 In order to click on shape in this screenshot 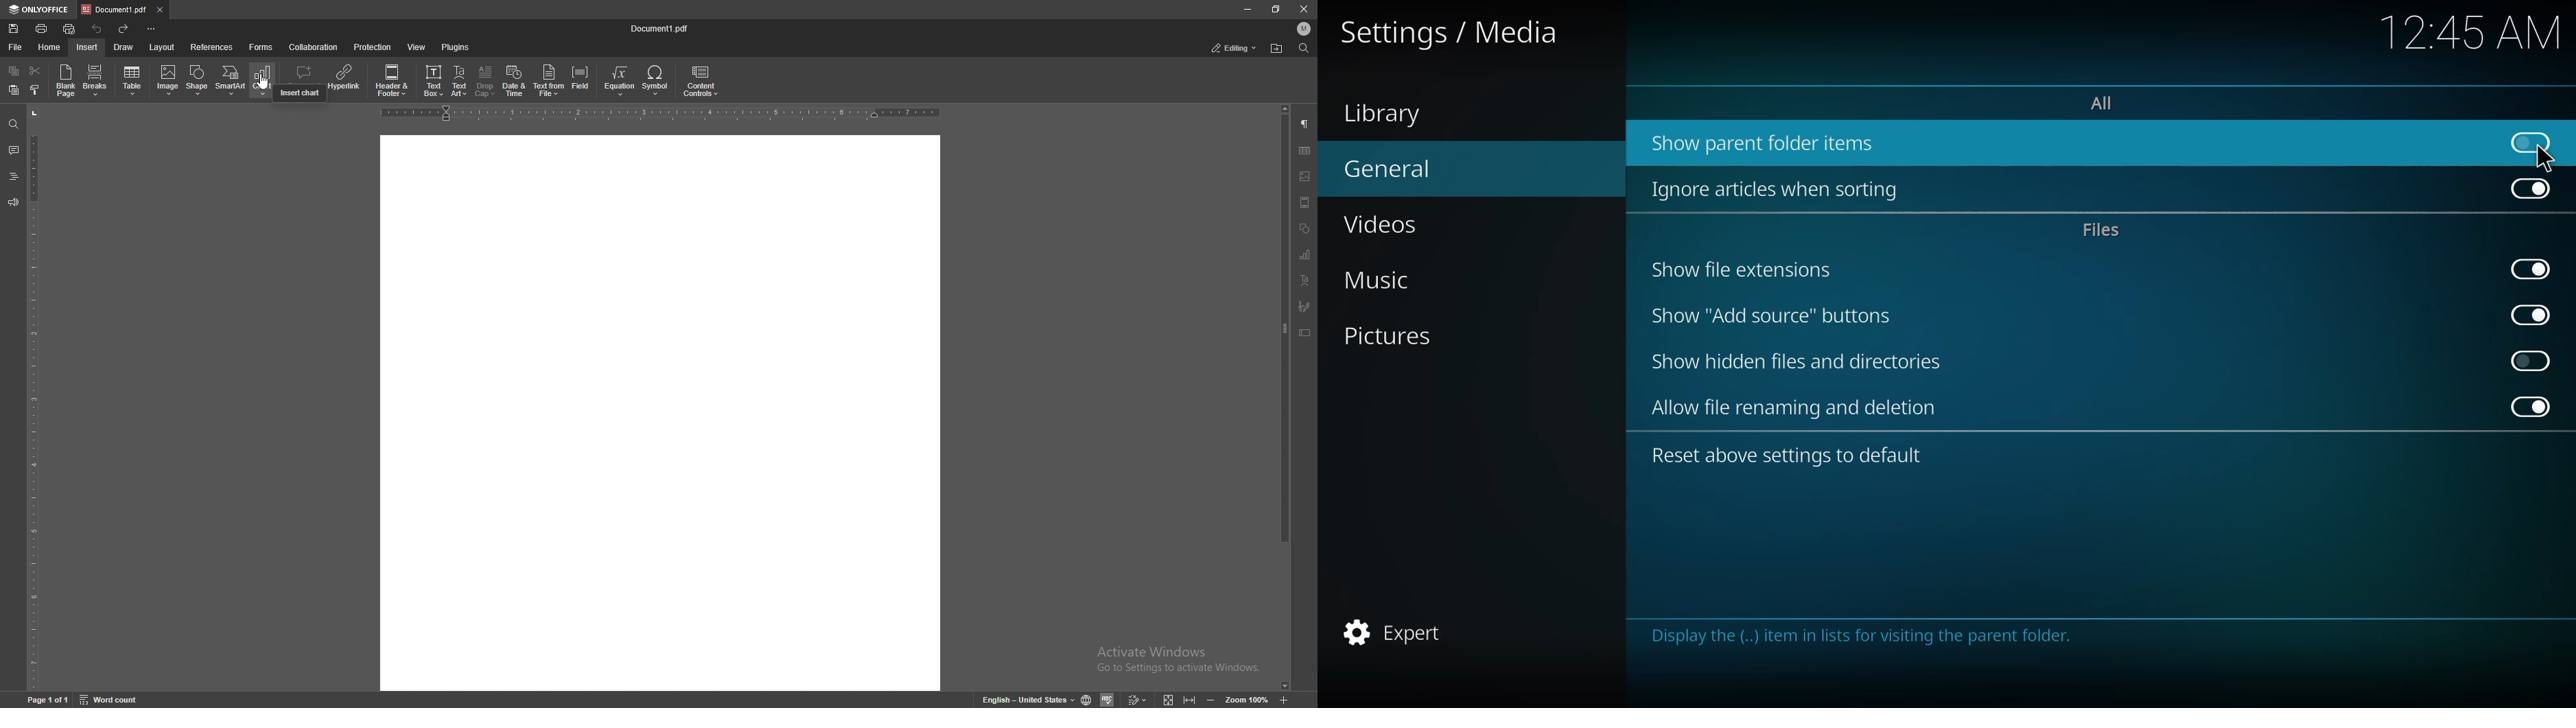, I will do `click(197, 80)`.